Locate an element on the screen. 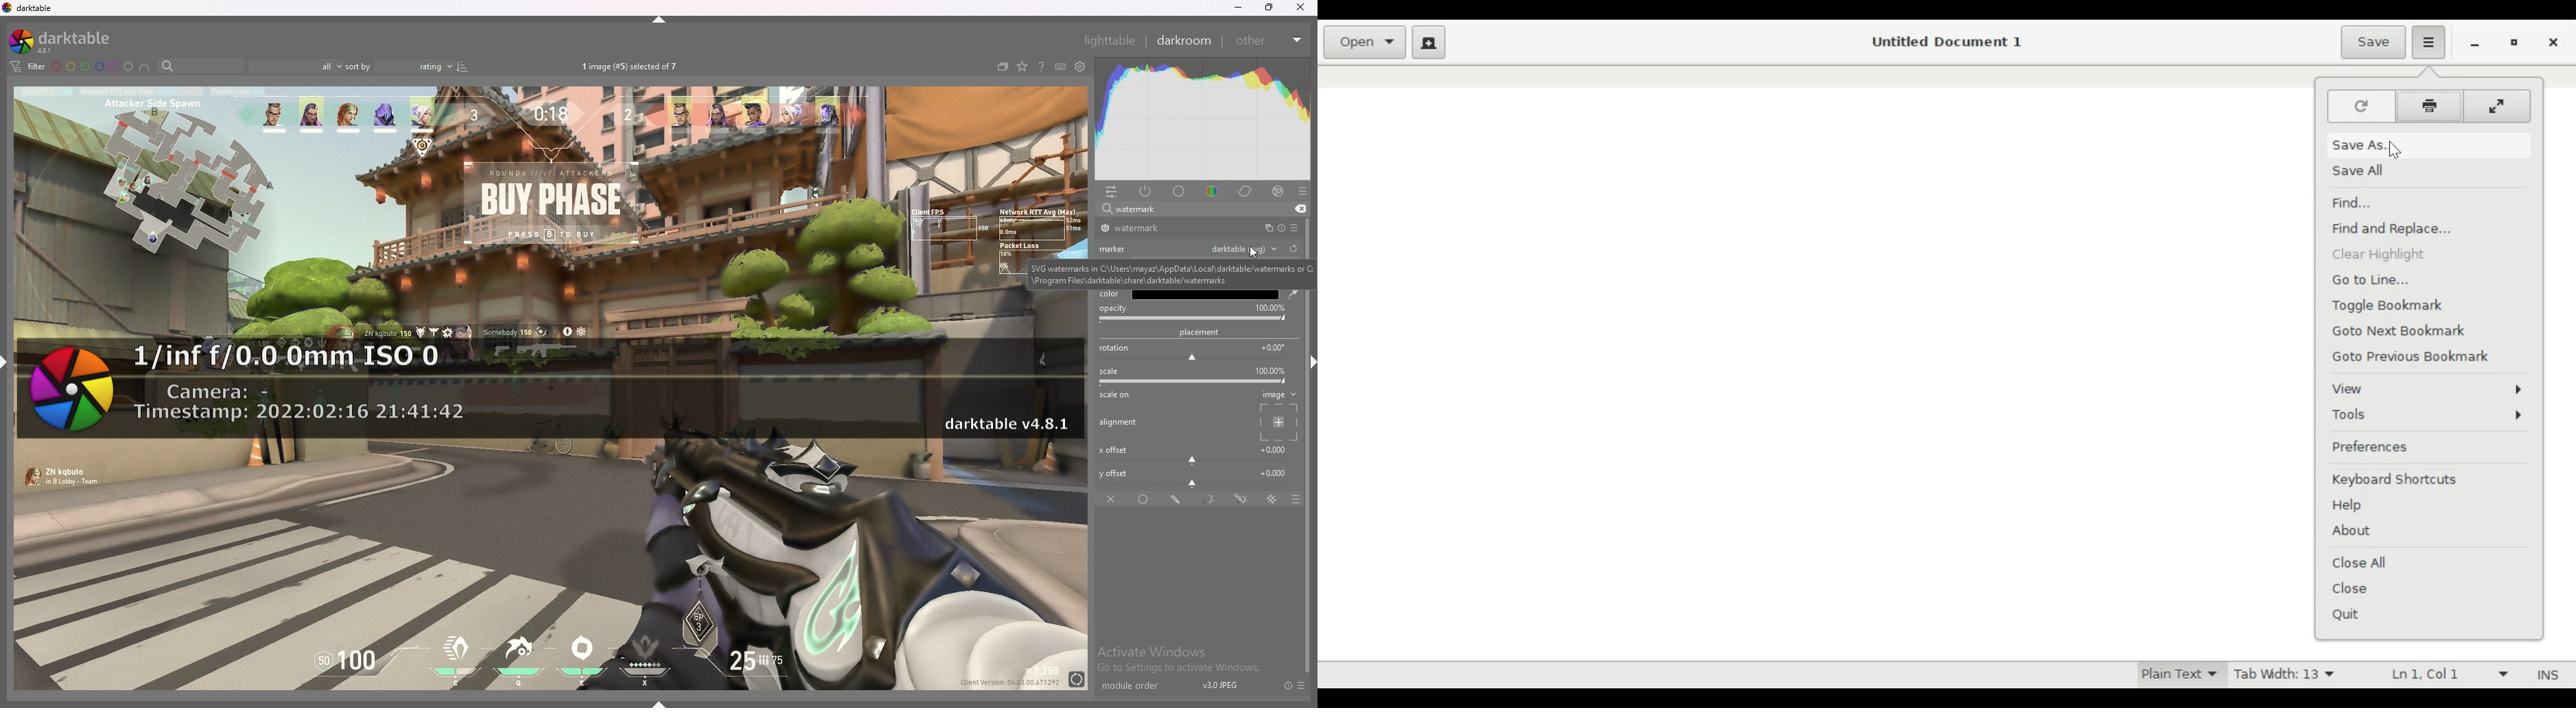 Image resolution: width=2576 pixels, height=728 pixels. collapse grouped image is located at coordinates (1003, 67).